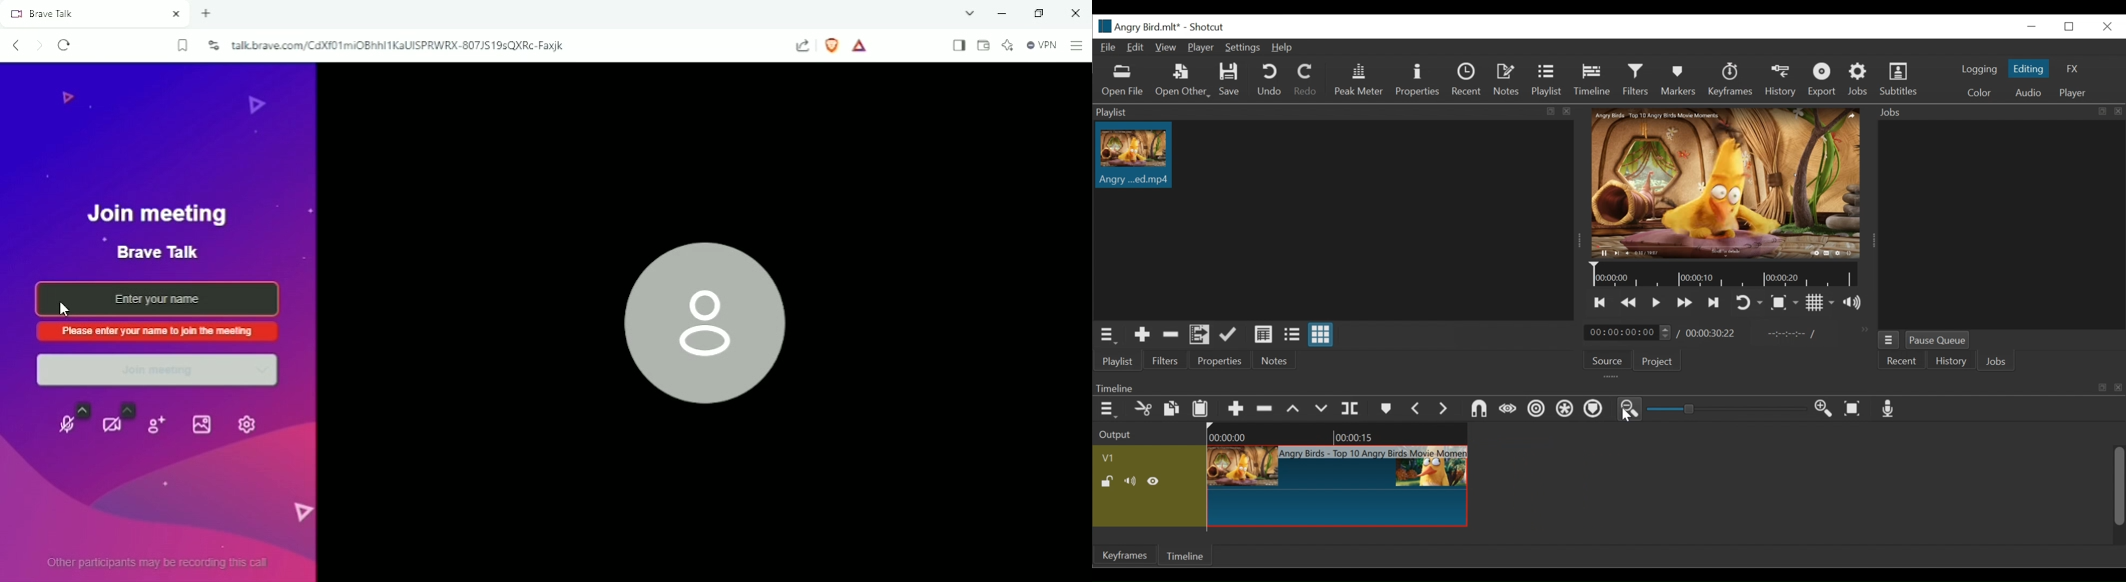 This screenshot has height=588, width=2128. Describe the element at coordinates (2000, 113) in the screenshot. I see `Jobs Panel` at that location.